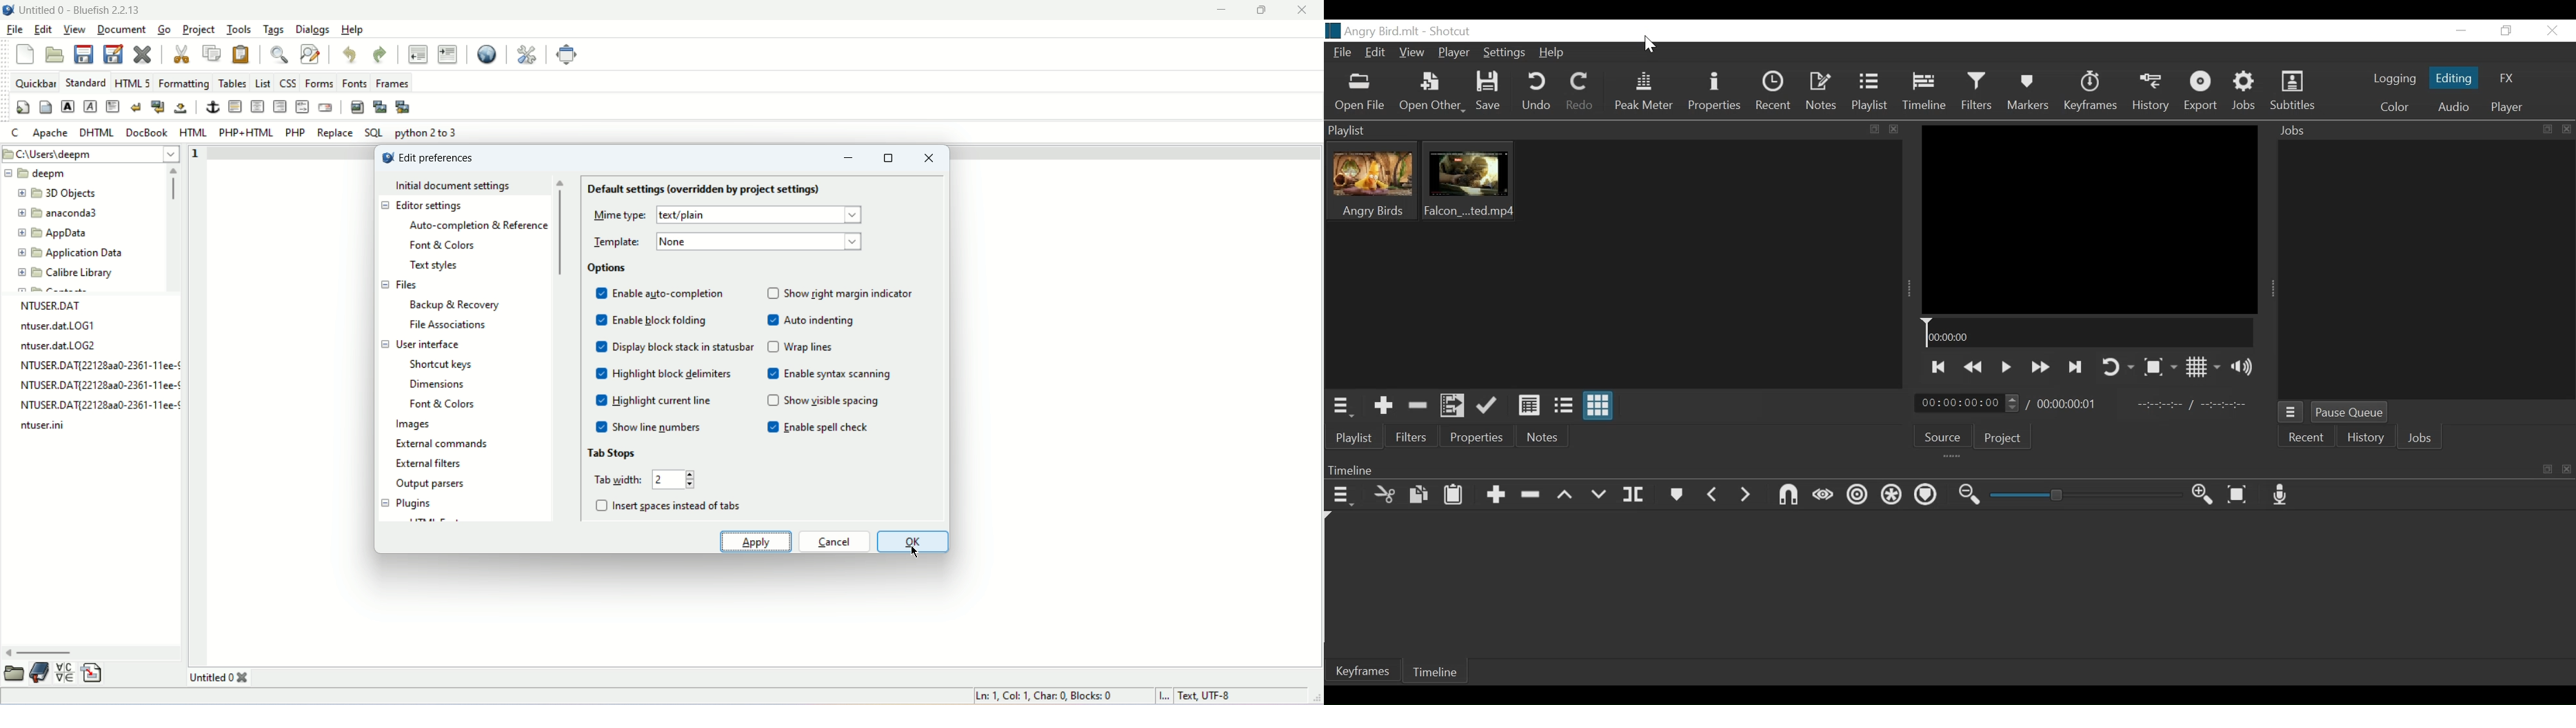 This screenshot has height=728, width=2576. Describe the element at coordinates (1506, 52) in the screenshot. I see `Settings` at that location.